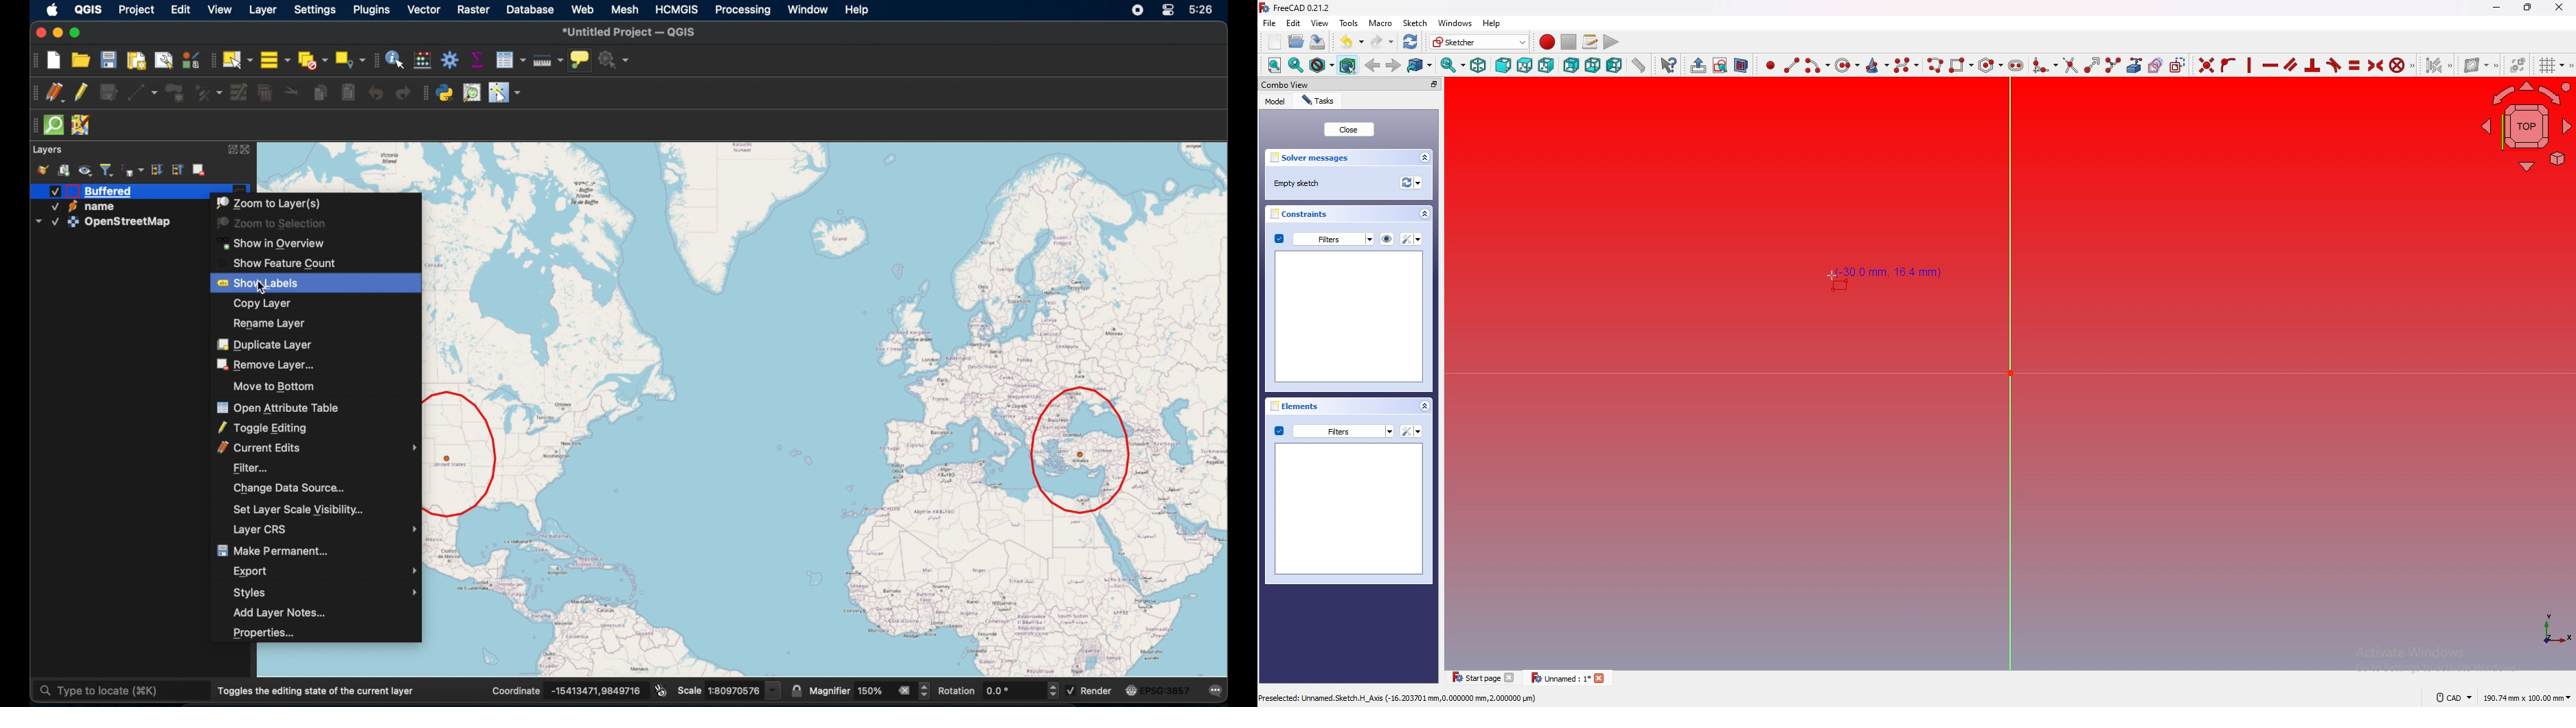  Describe the element at coordinates (269, 549) in the screenshot. I see `make permanent` at that location.